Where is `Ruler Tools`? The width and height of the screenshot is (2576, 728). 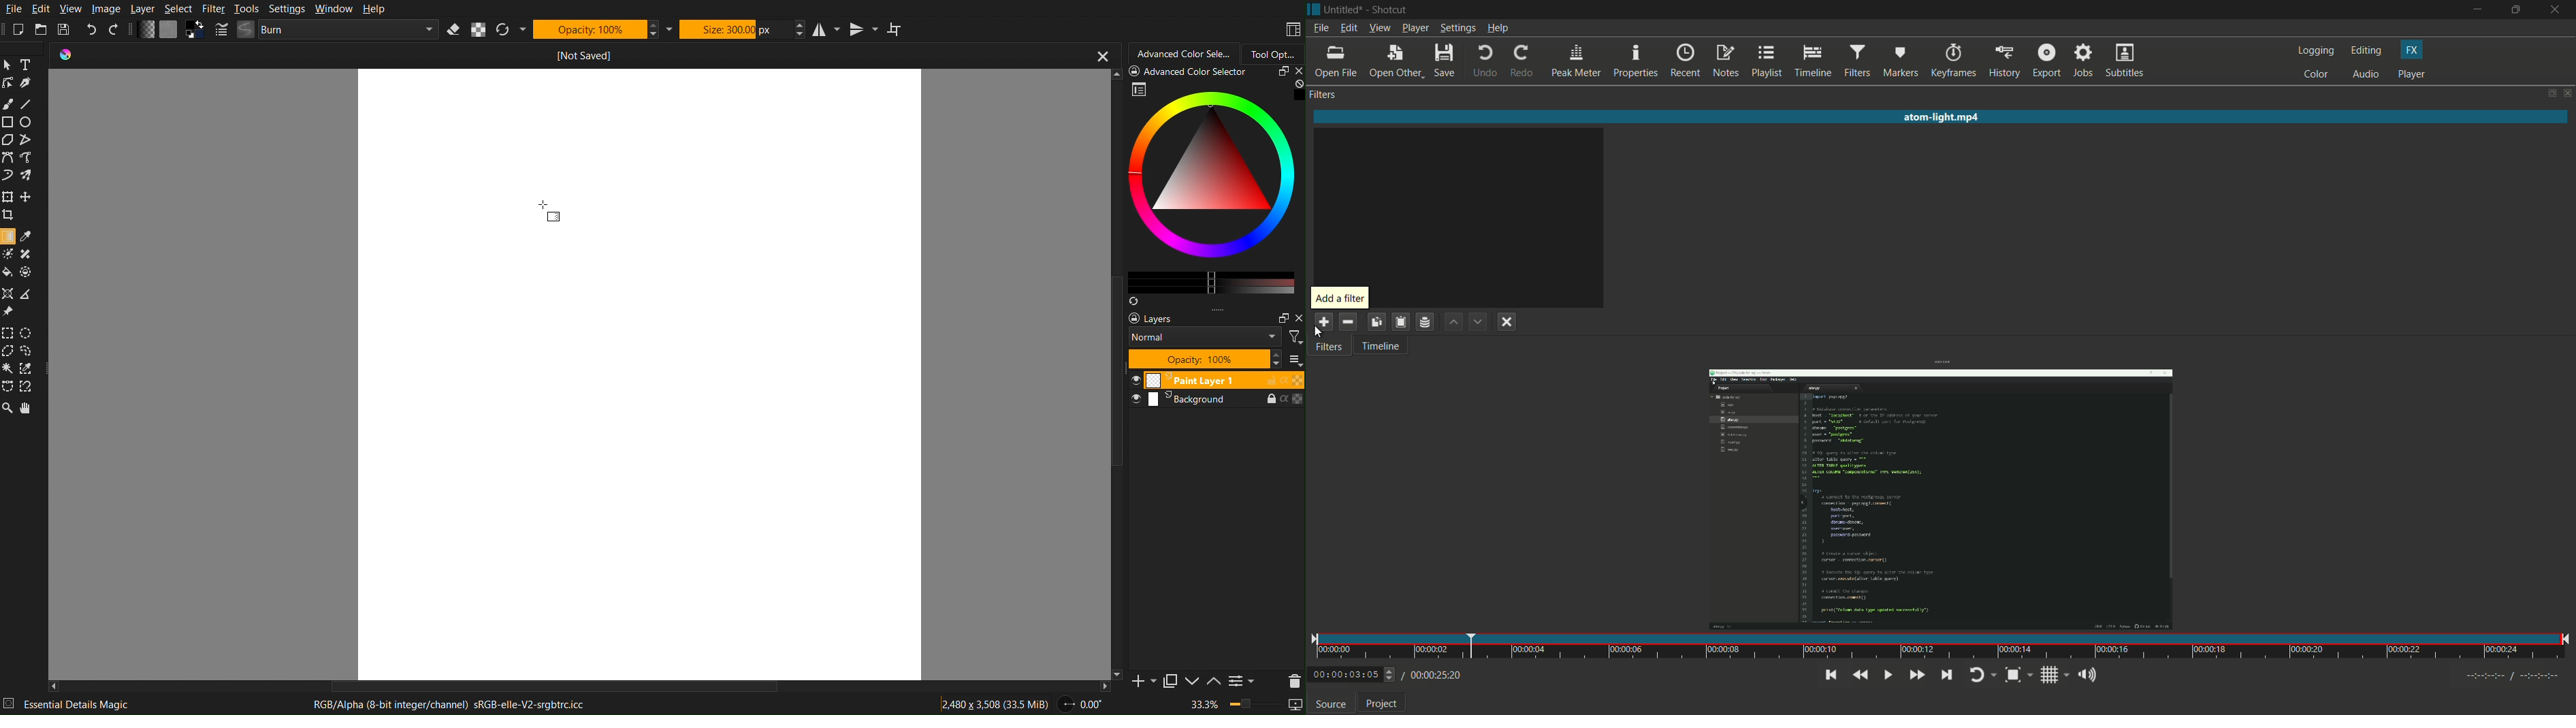 Ruler Tools is located at coordinates (20, 301).